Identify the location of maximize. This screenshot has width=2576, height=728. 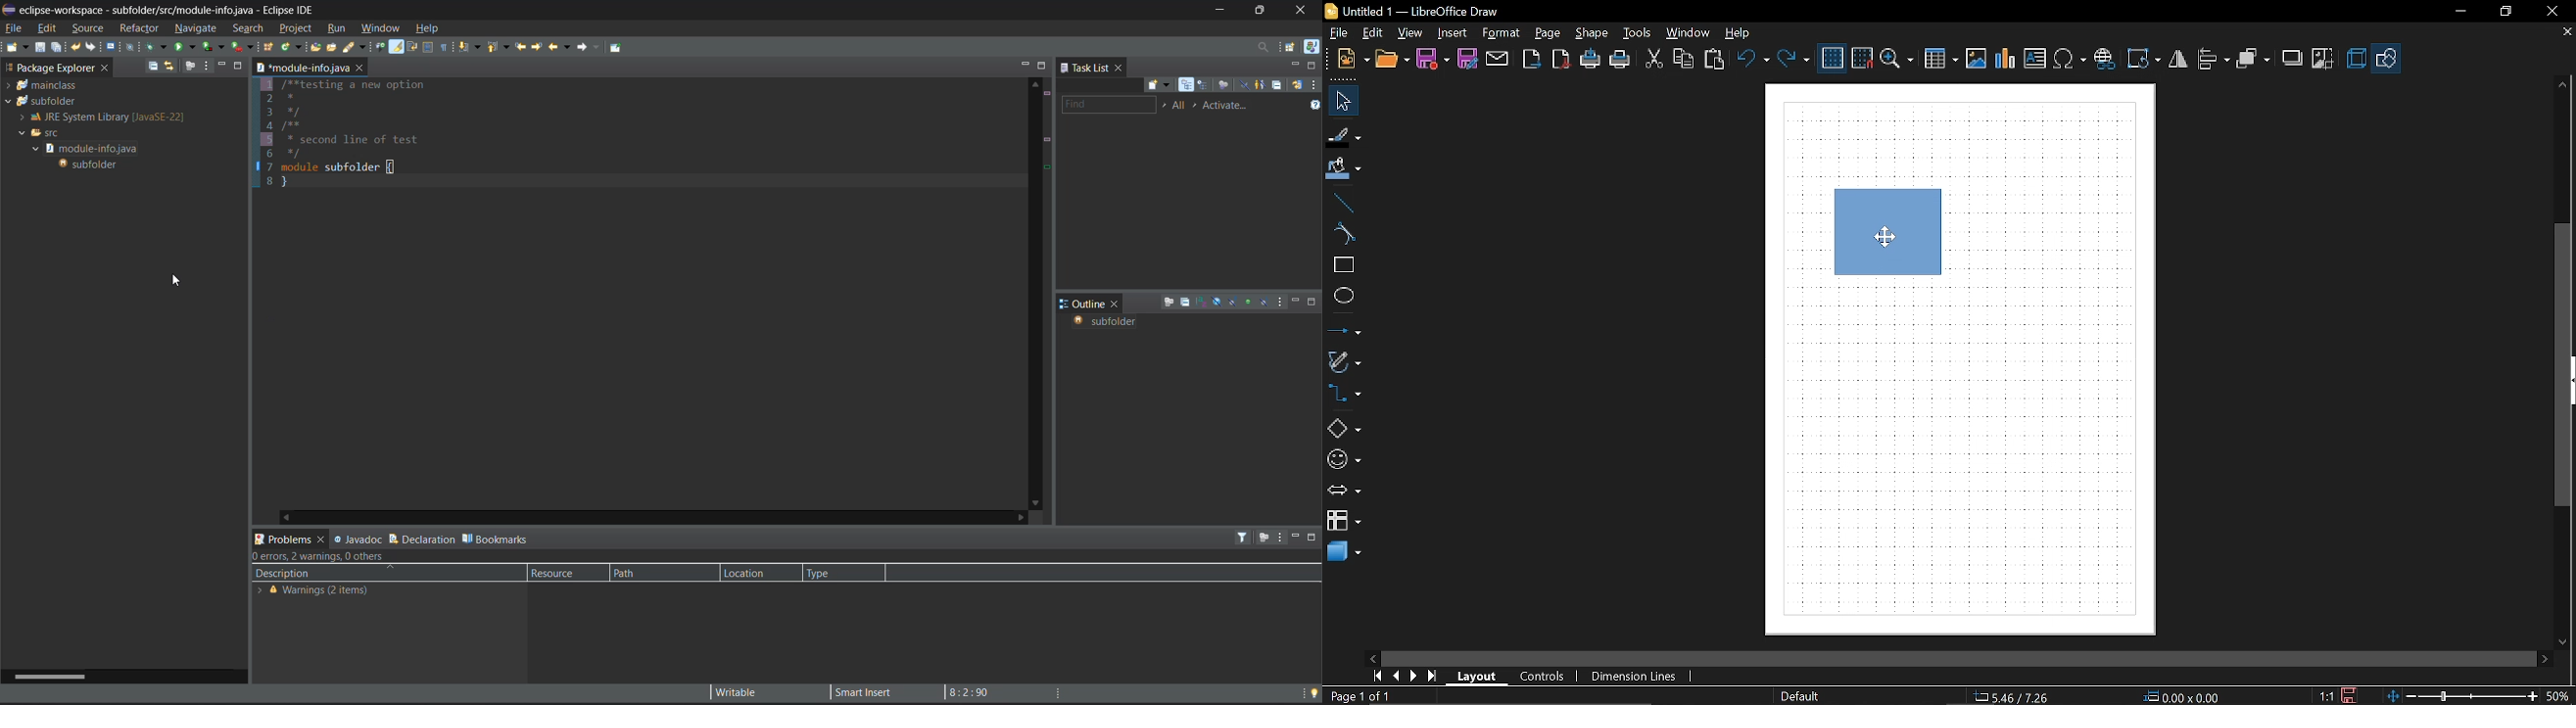
(239, 65).